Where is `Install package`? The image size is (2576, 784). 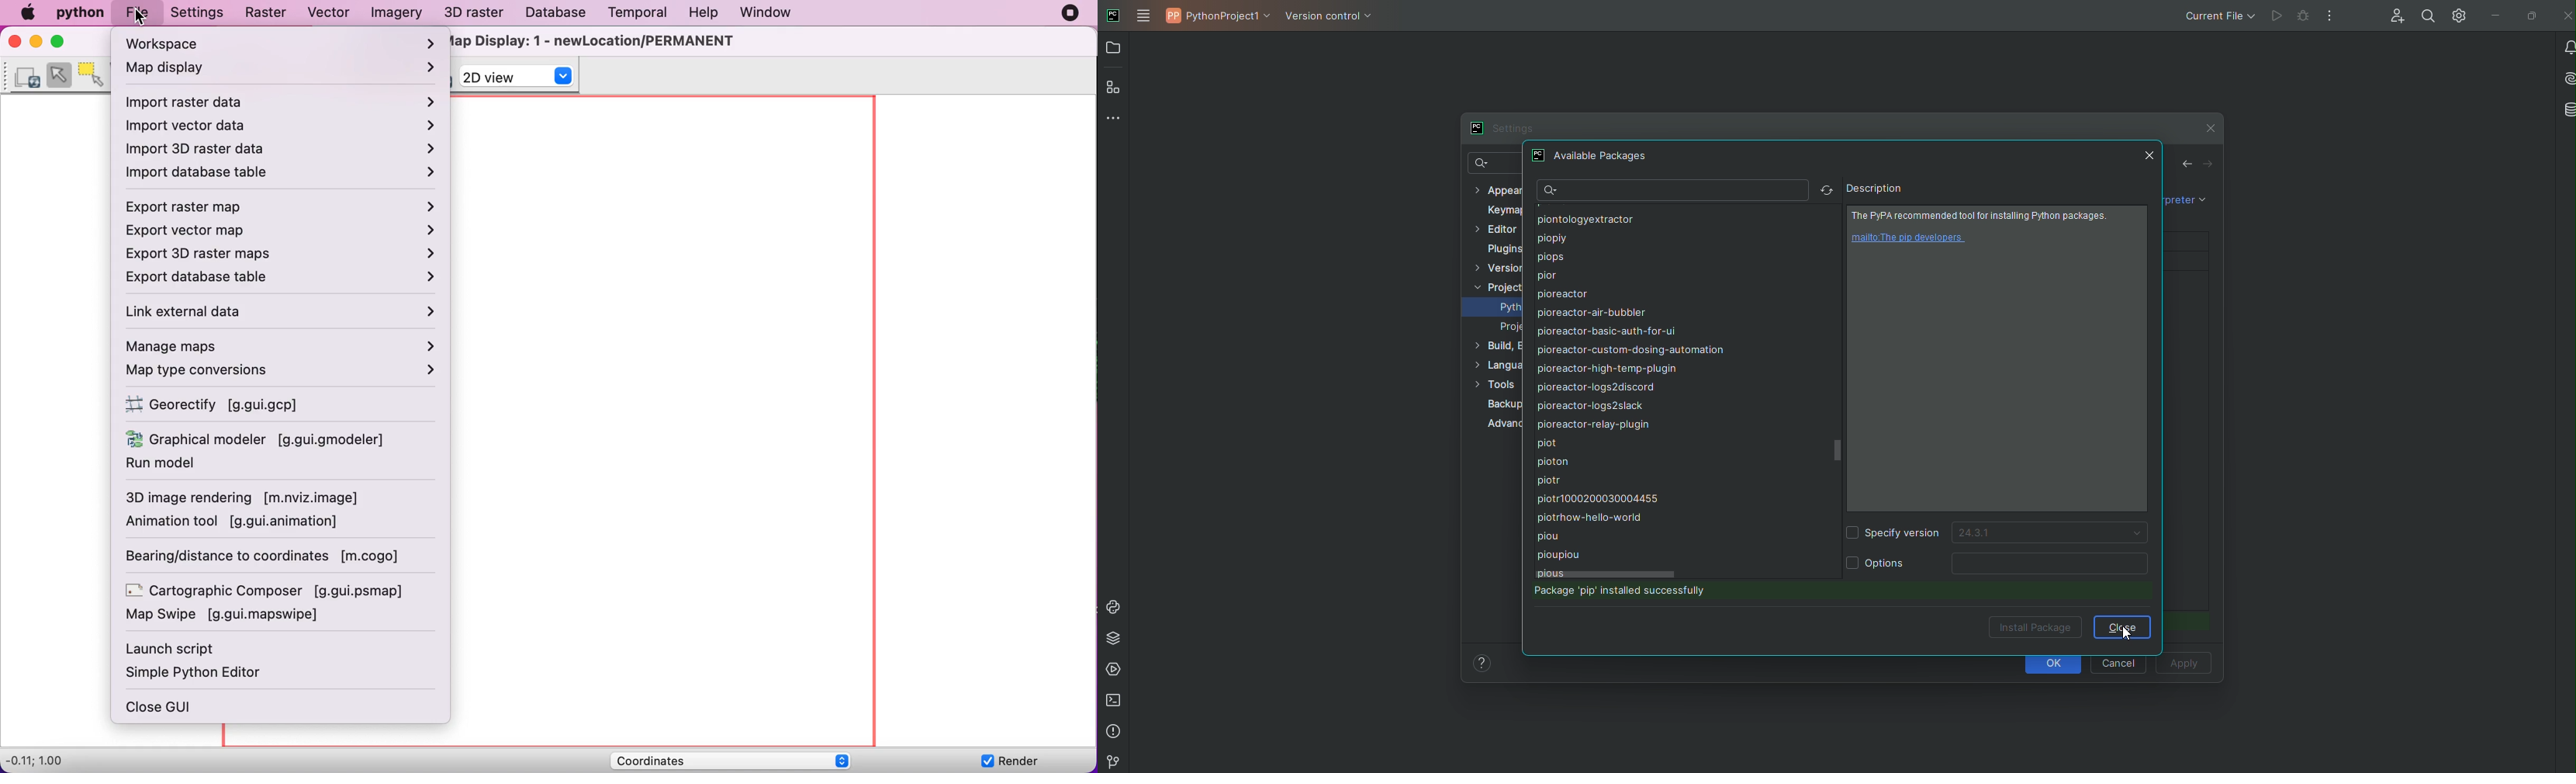 Install package is located at coordinates (2035, 626).